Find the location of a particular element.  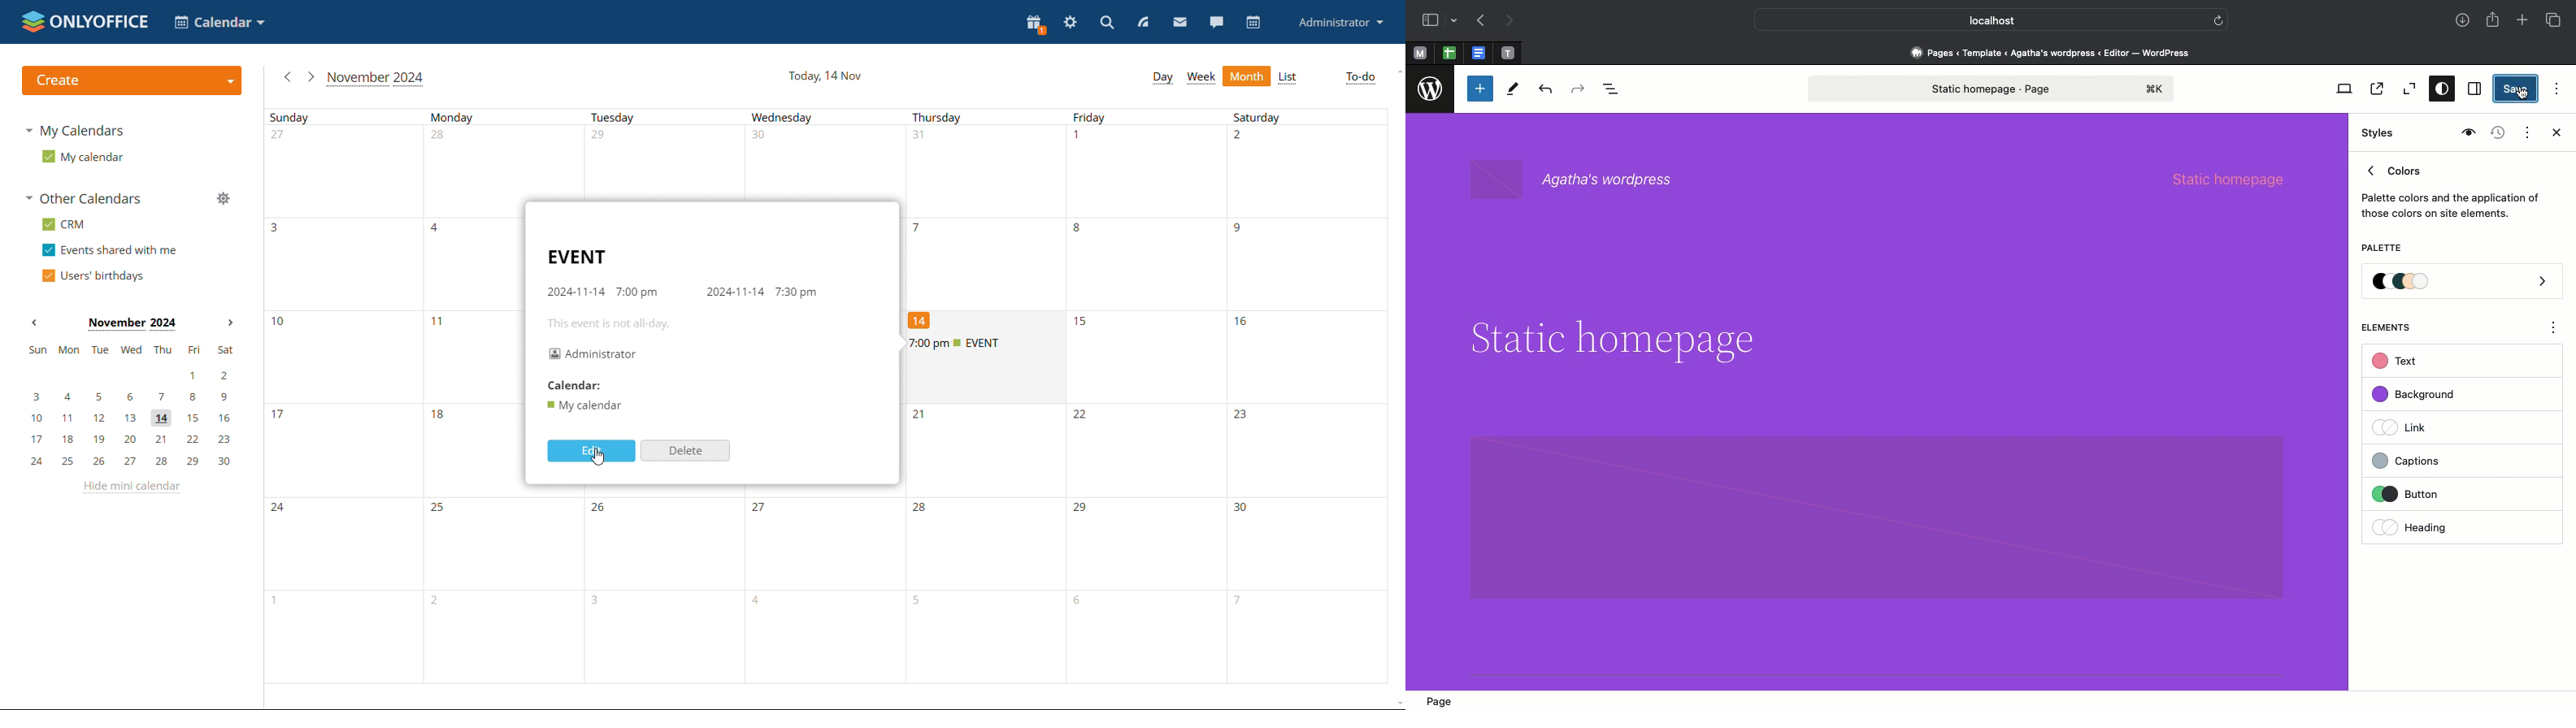

Text is located at coordinates (2397, 361).